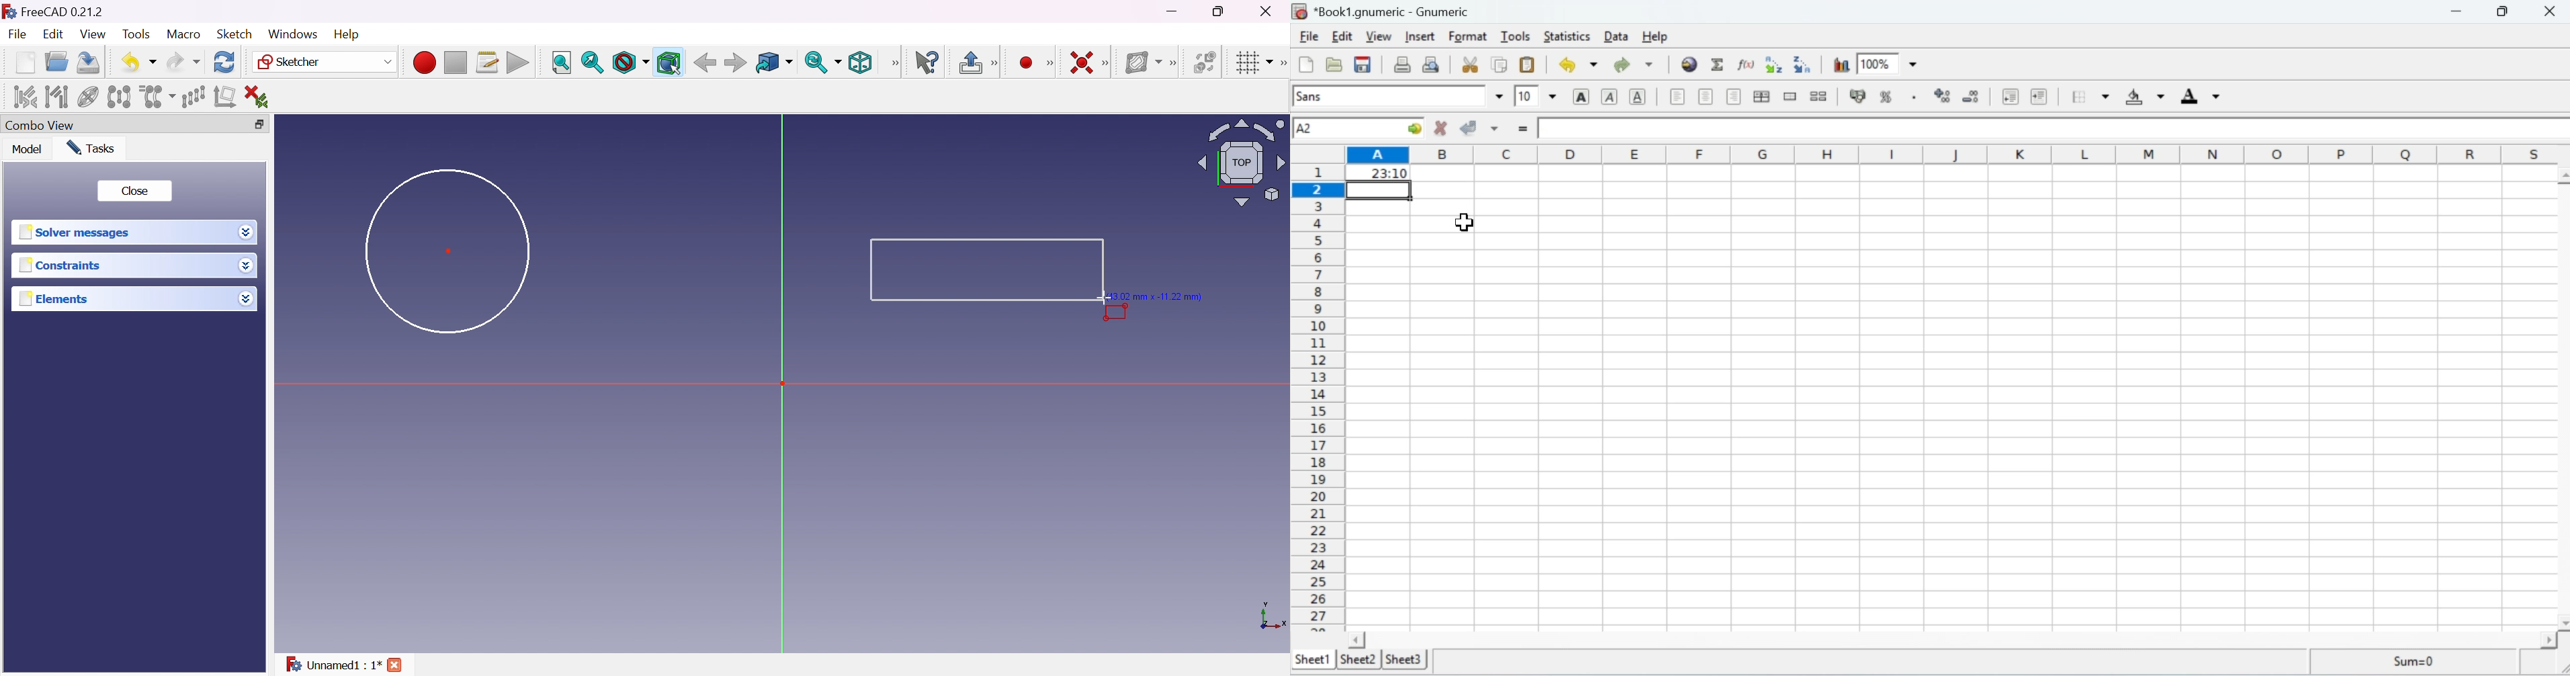 The image size is (2576, 700). I want to click on Rectangle, so click(987, 269).